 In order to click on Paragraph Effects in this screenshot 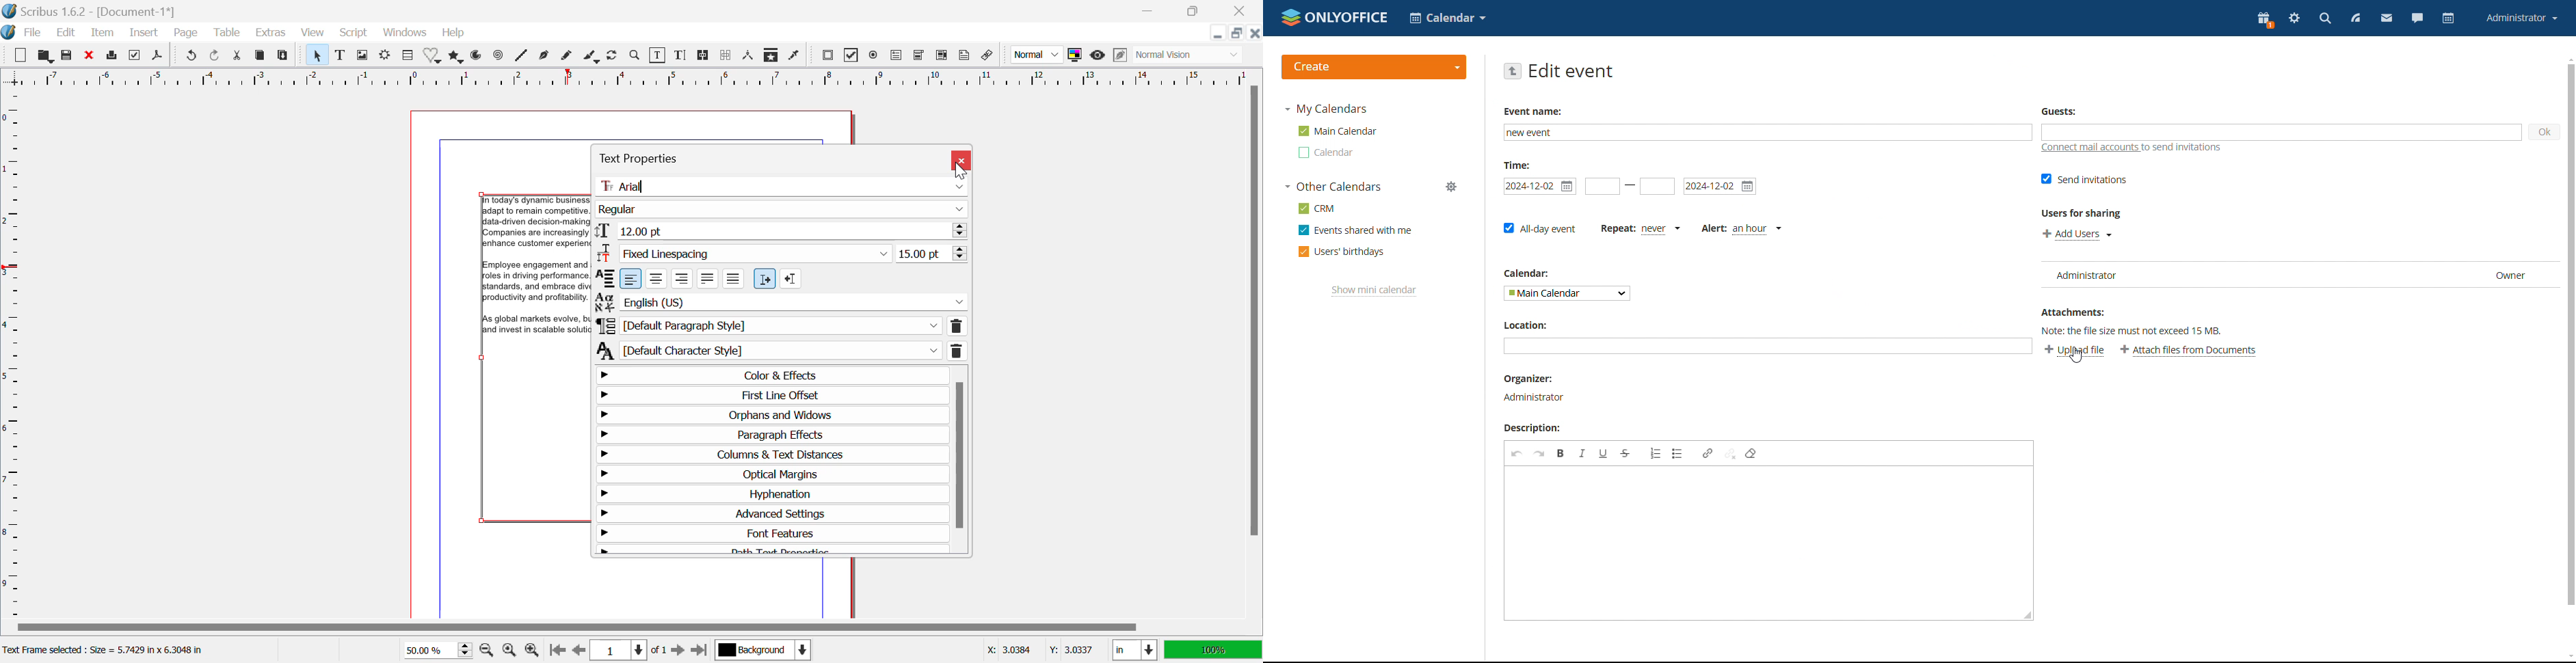, I will do `click(769, 434)`.